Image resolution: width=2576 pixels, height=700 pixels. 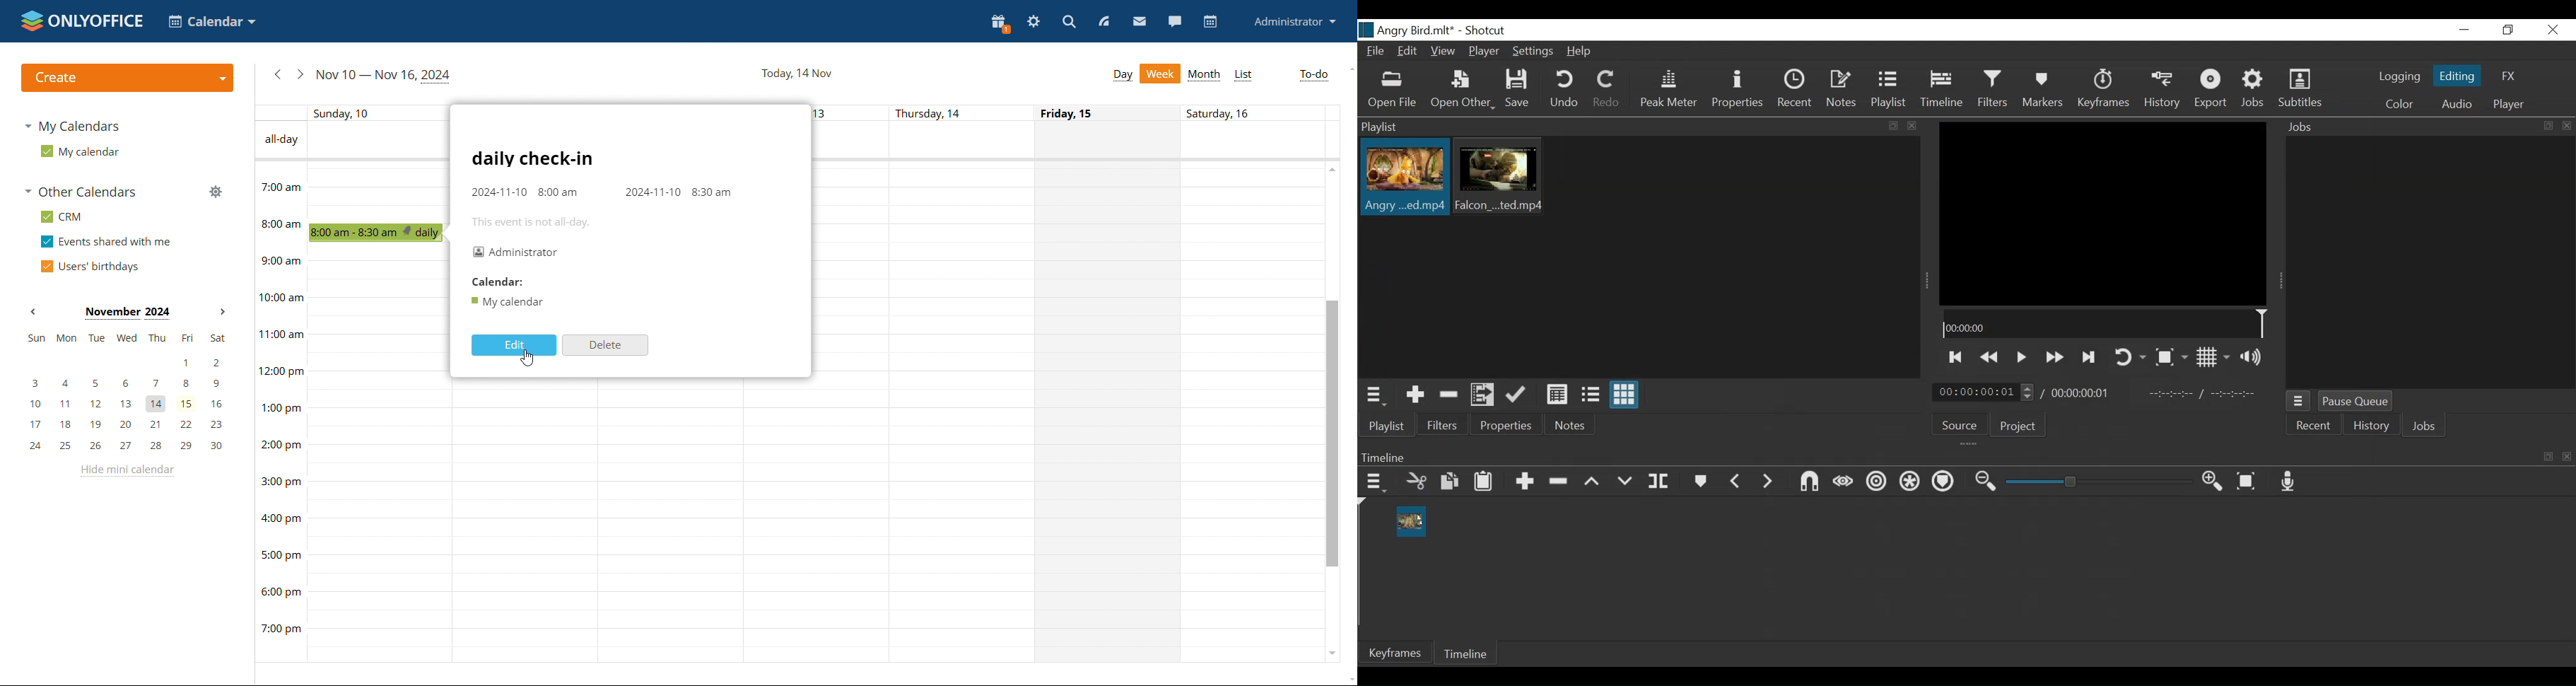 I want to click on event title, so click(x=533, y=158).